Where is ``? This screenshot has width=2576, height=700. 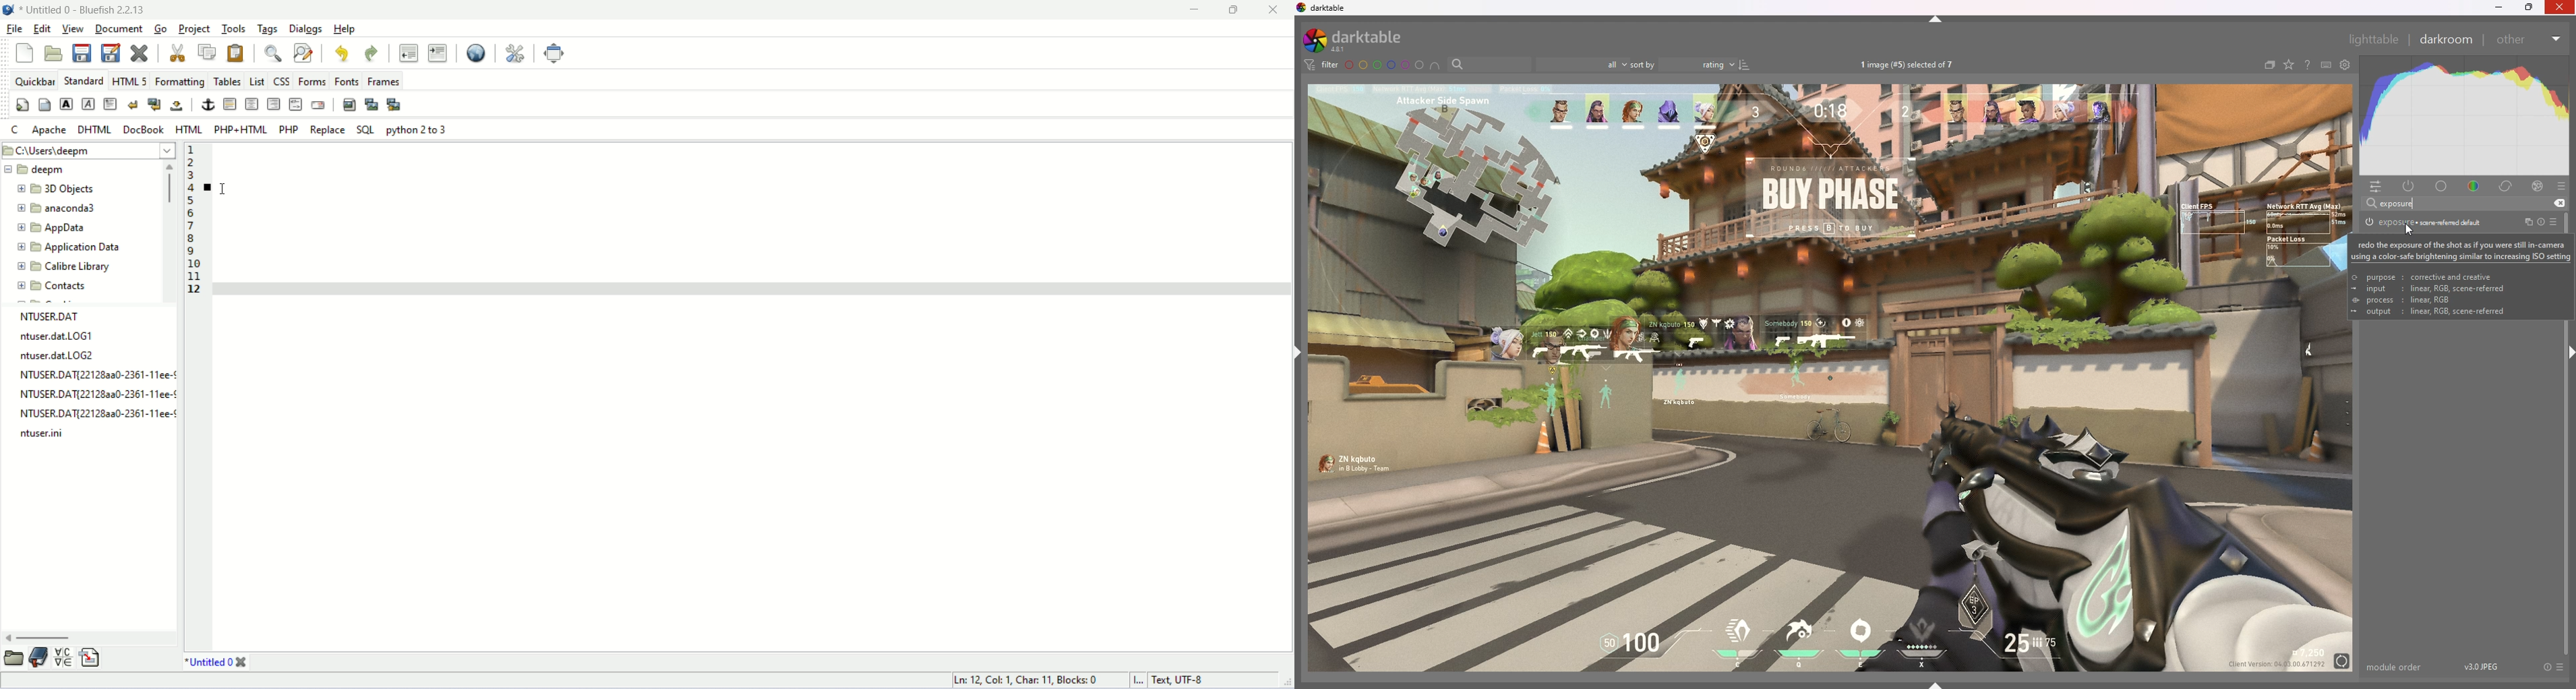  is located at coordinates (2560, 9).